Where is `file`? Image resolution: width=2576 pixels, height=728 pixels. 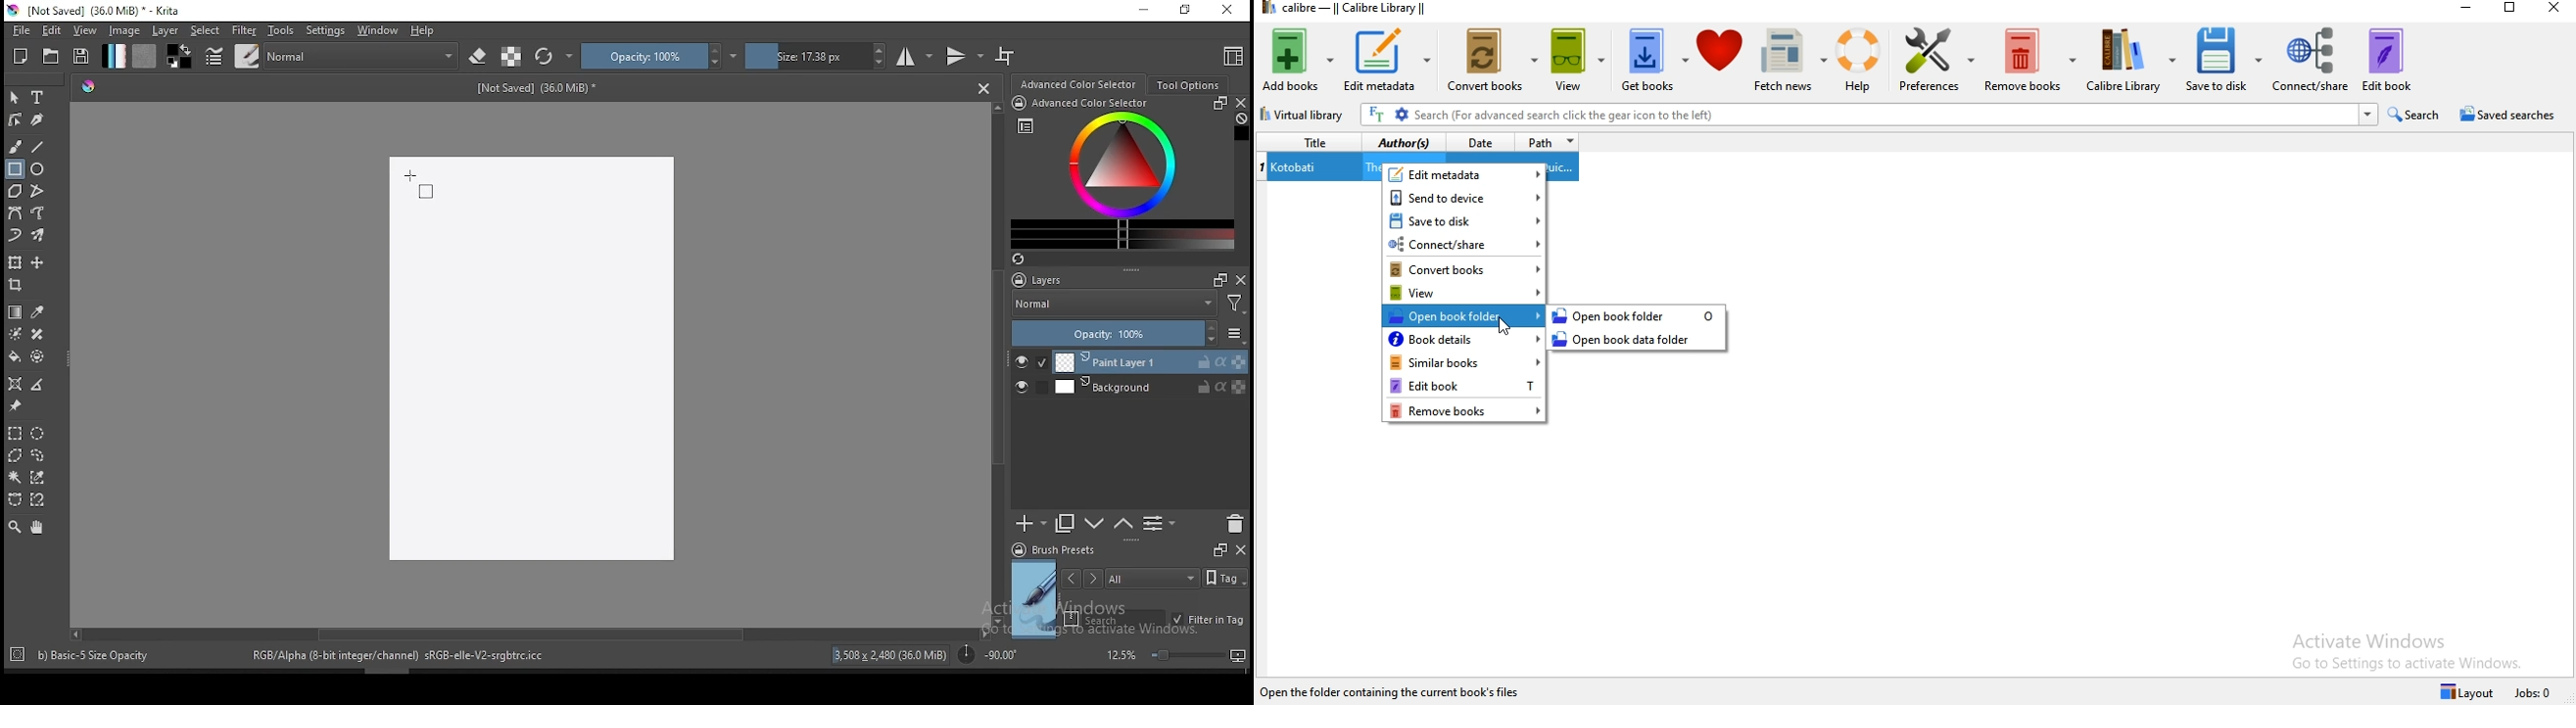 file is located at coordinates (21, 30).